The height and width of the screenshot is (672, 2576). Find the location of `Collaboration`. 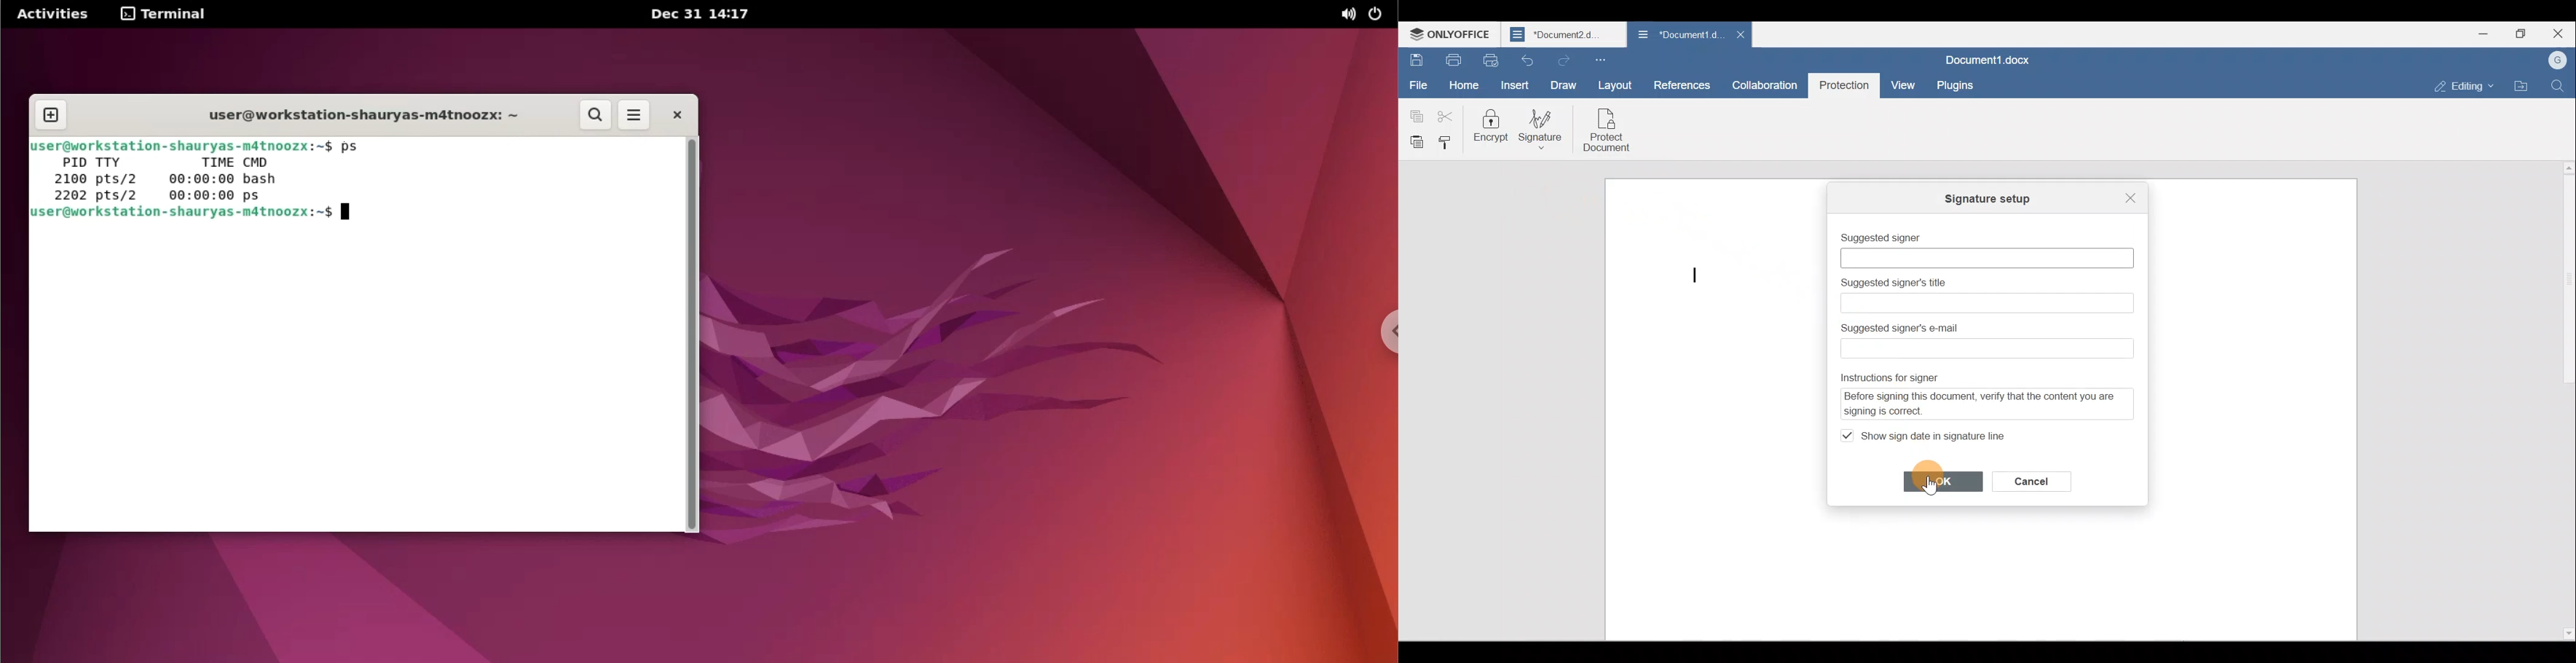

Collaboration is located at coordinates (1765, 85).